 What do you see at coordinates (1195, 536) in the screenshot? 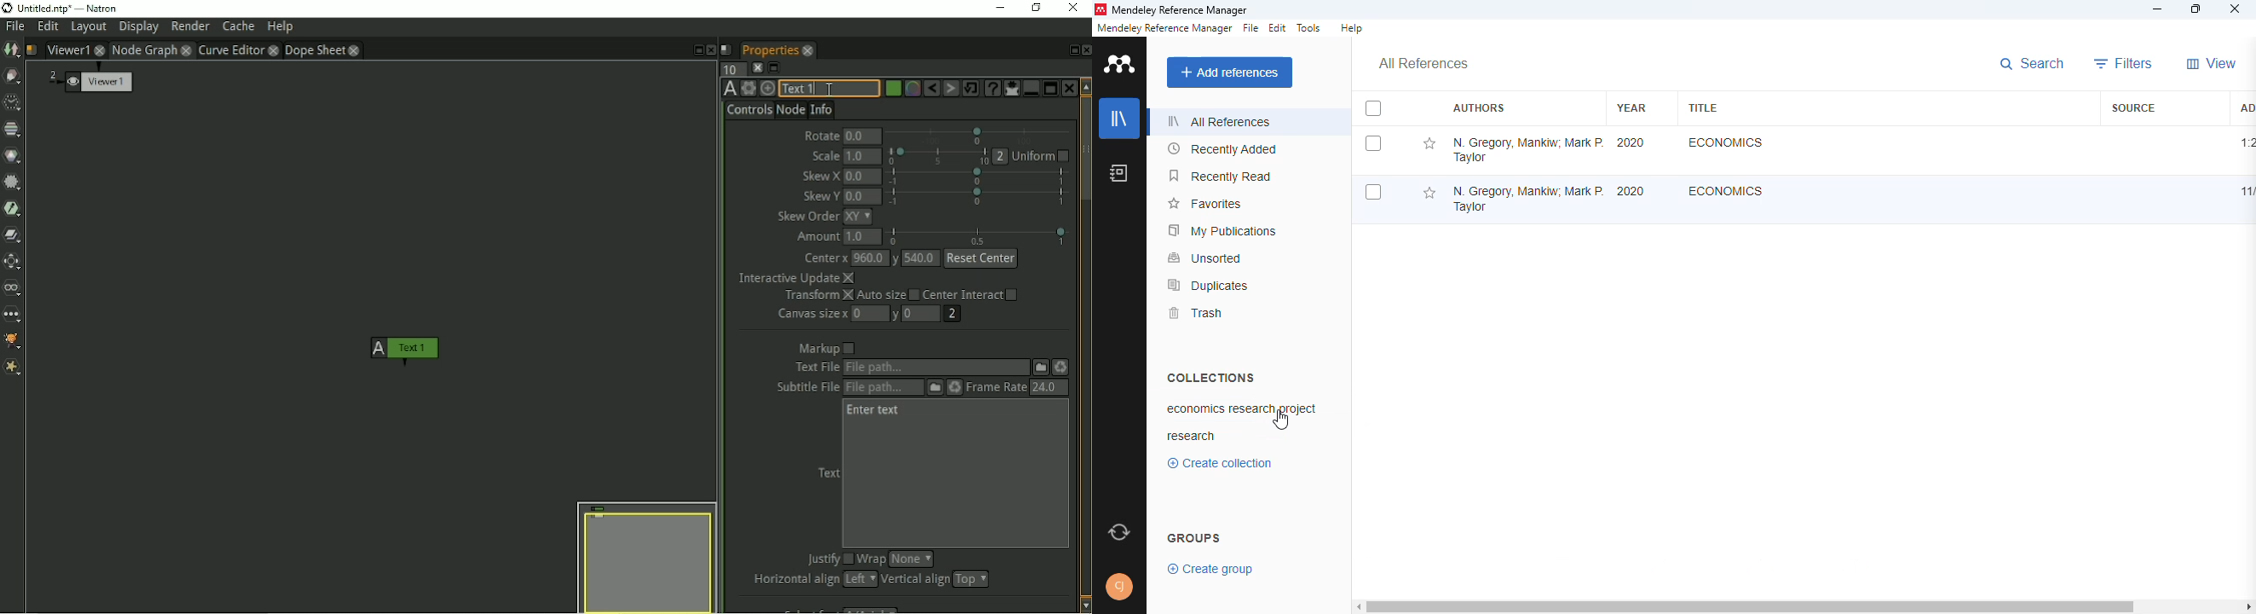
I see `groups` at bounding box center [1195, 536].